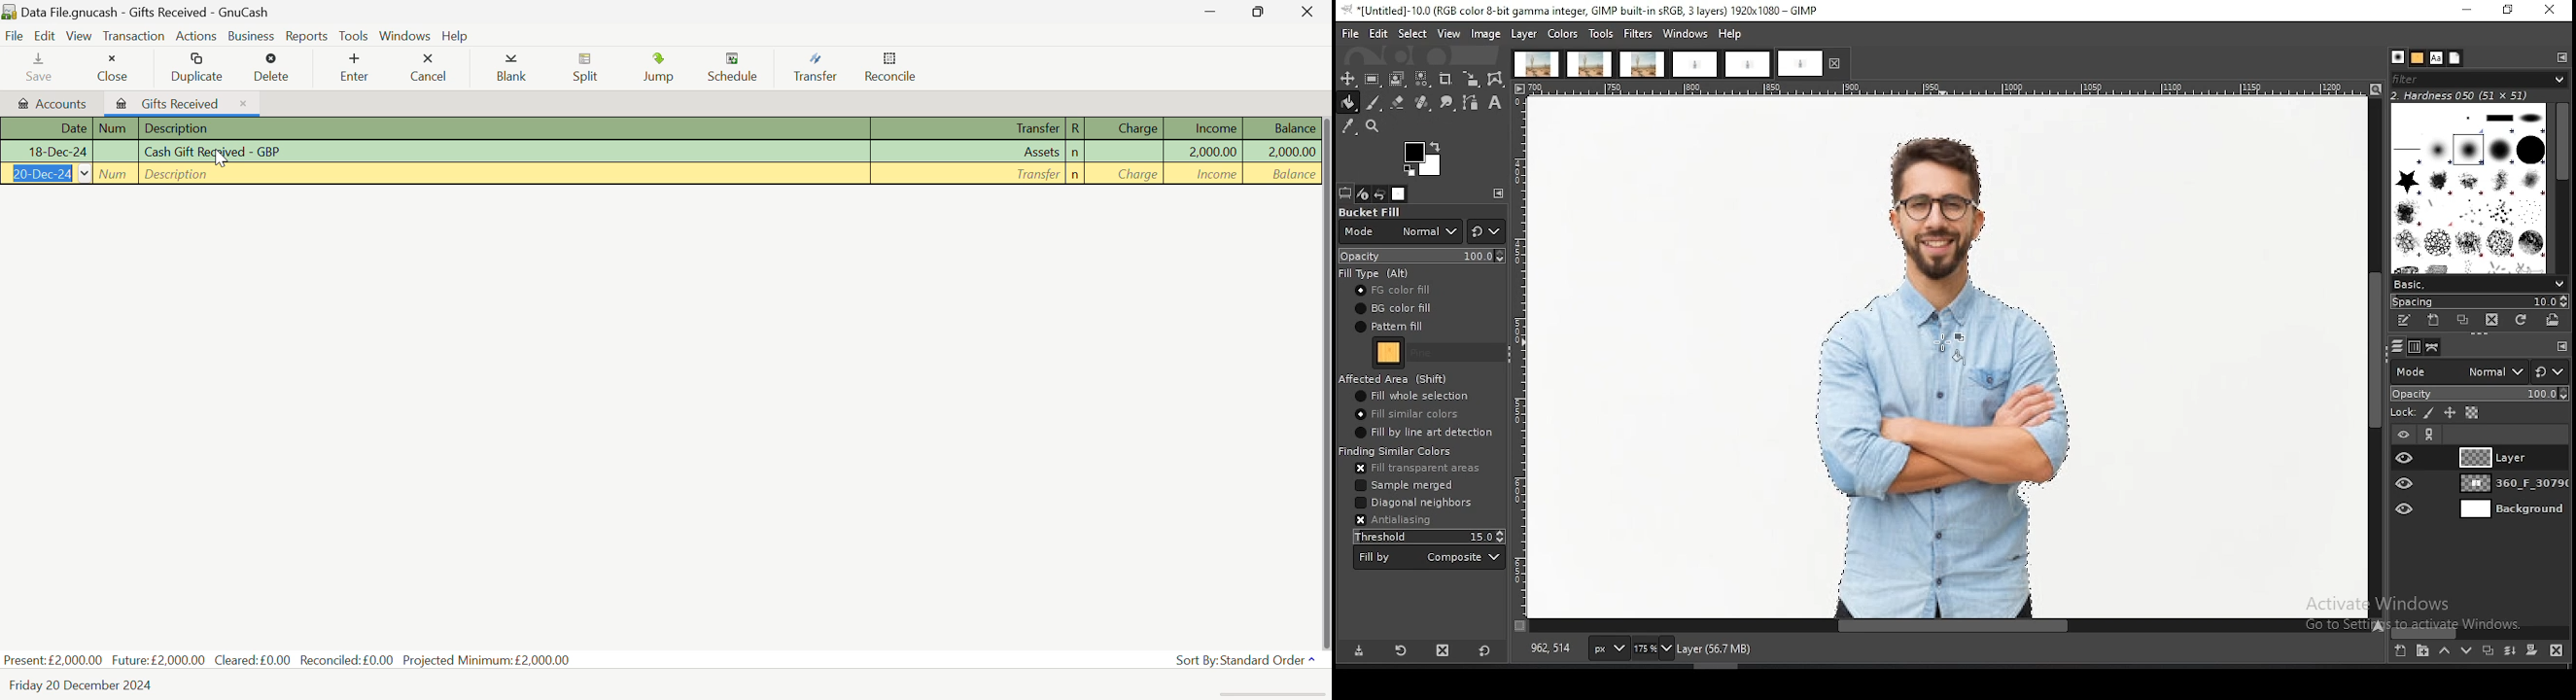  Describe the element at coordinates (2403, 321) in the screenshot. I see `edit this brush` at that location.